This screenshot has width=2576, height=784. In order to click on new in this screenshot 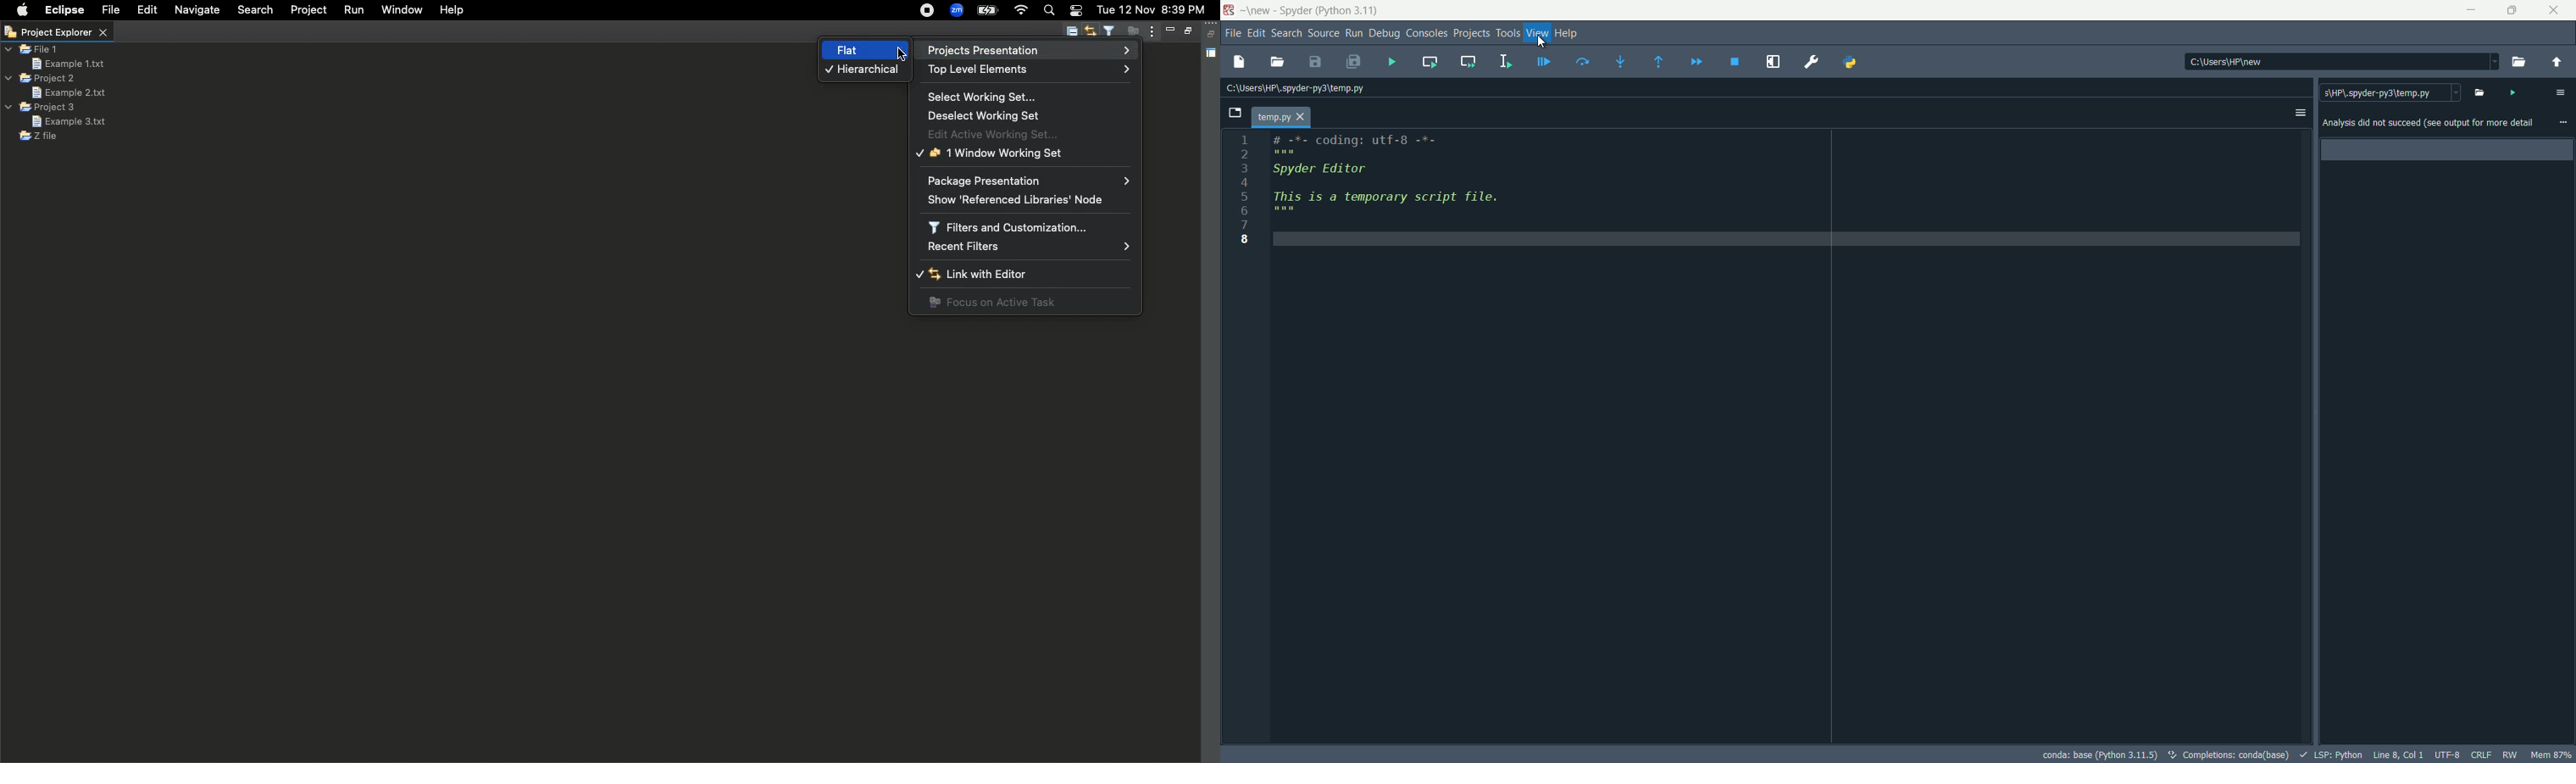, I will do `click(1259, 11)`.